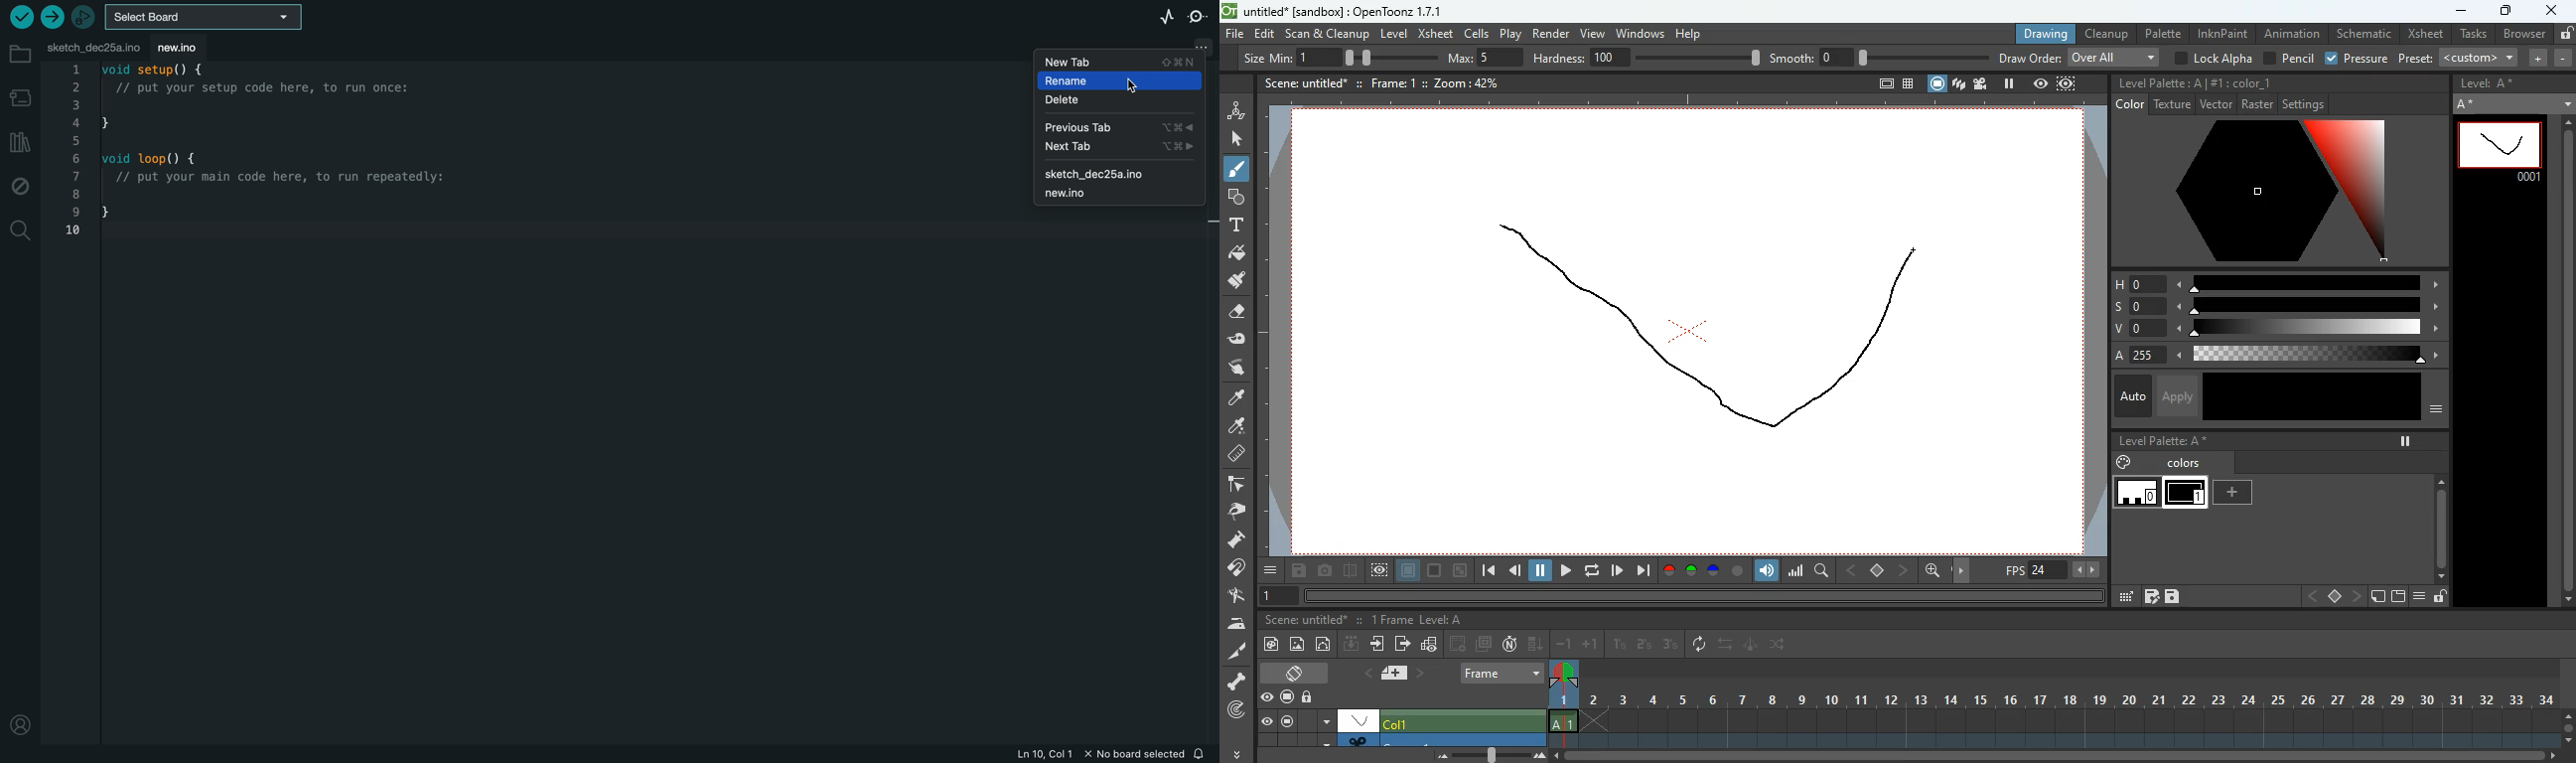 Image resolution: width=2576 pixels, height=784 pixels. Describe the element at coordinates (1643, 570) in the screenshot. I see `end` at that location.